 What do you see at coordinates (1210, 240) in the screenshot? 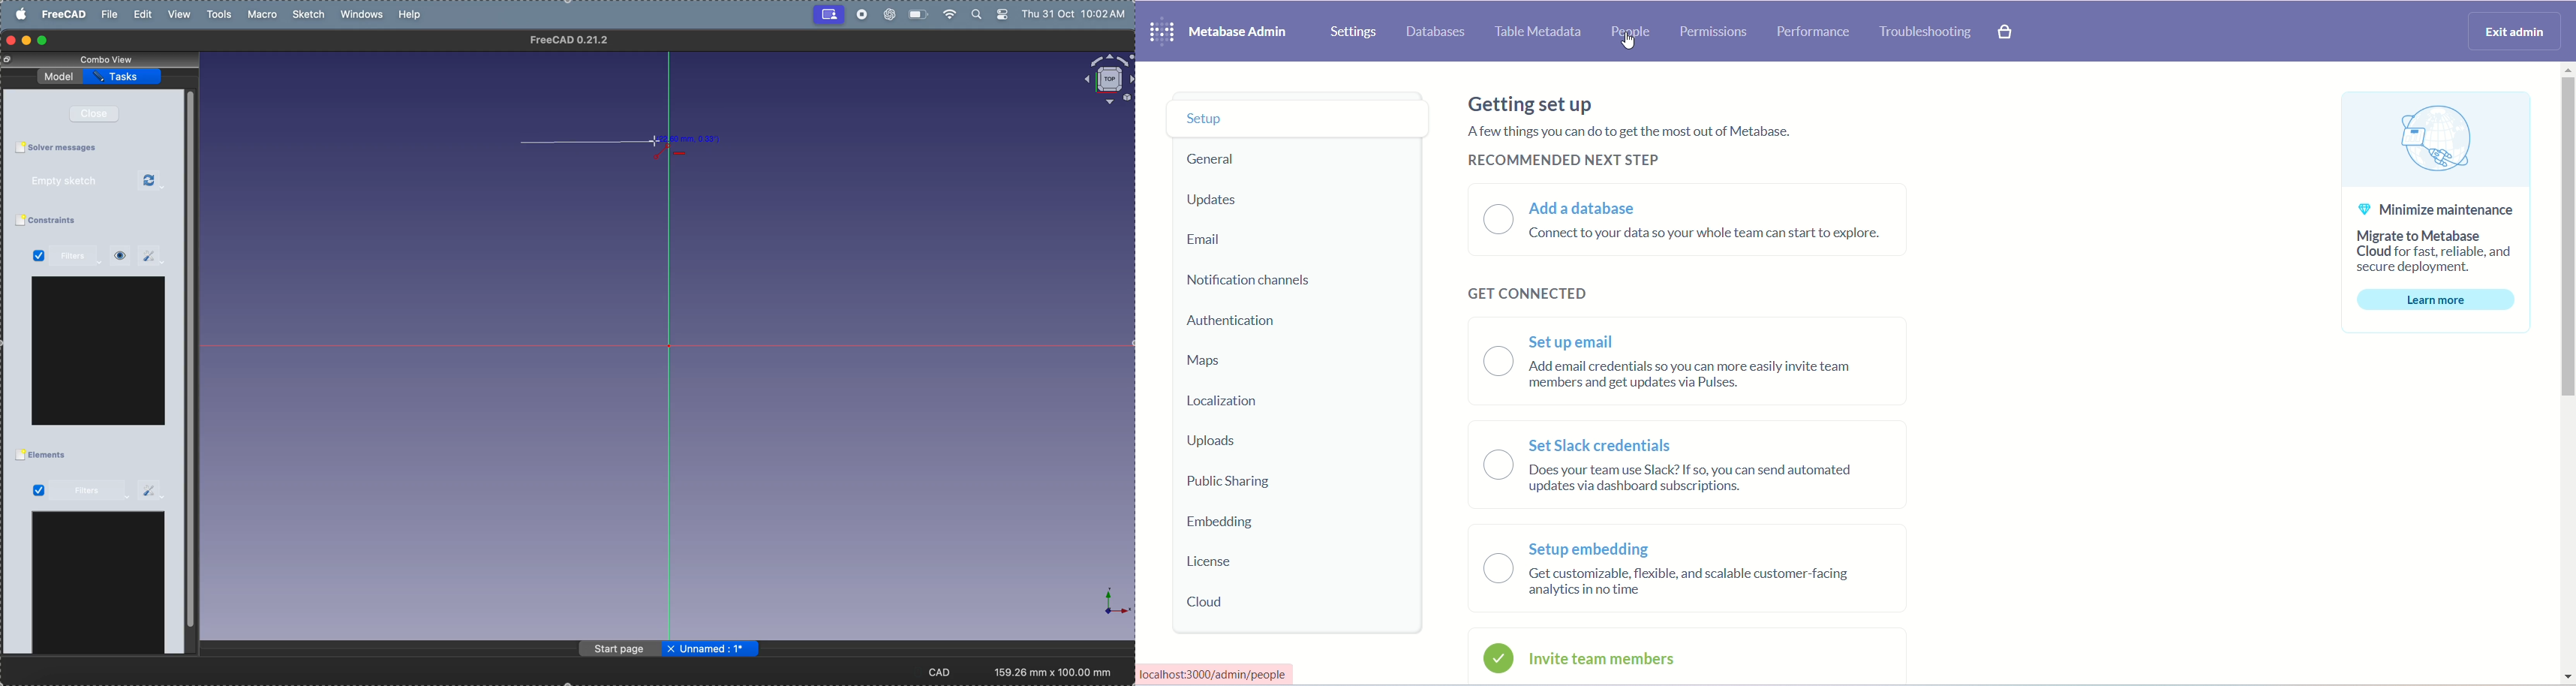
I see `email` at bounding box center [1210, 240].